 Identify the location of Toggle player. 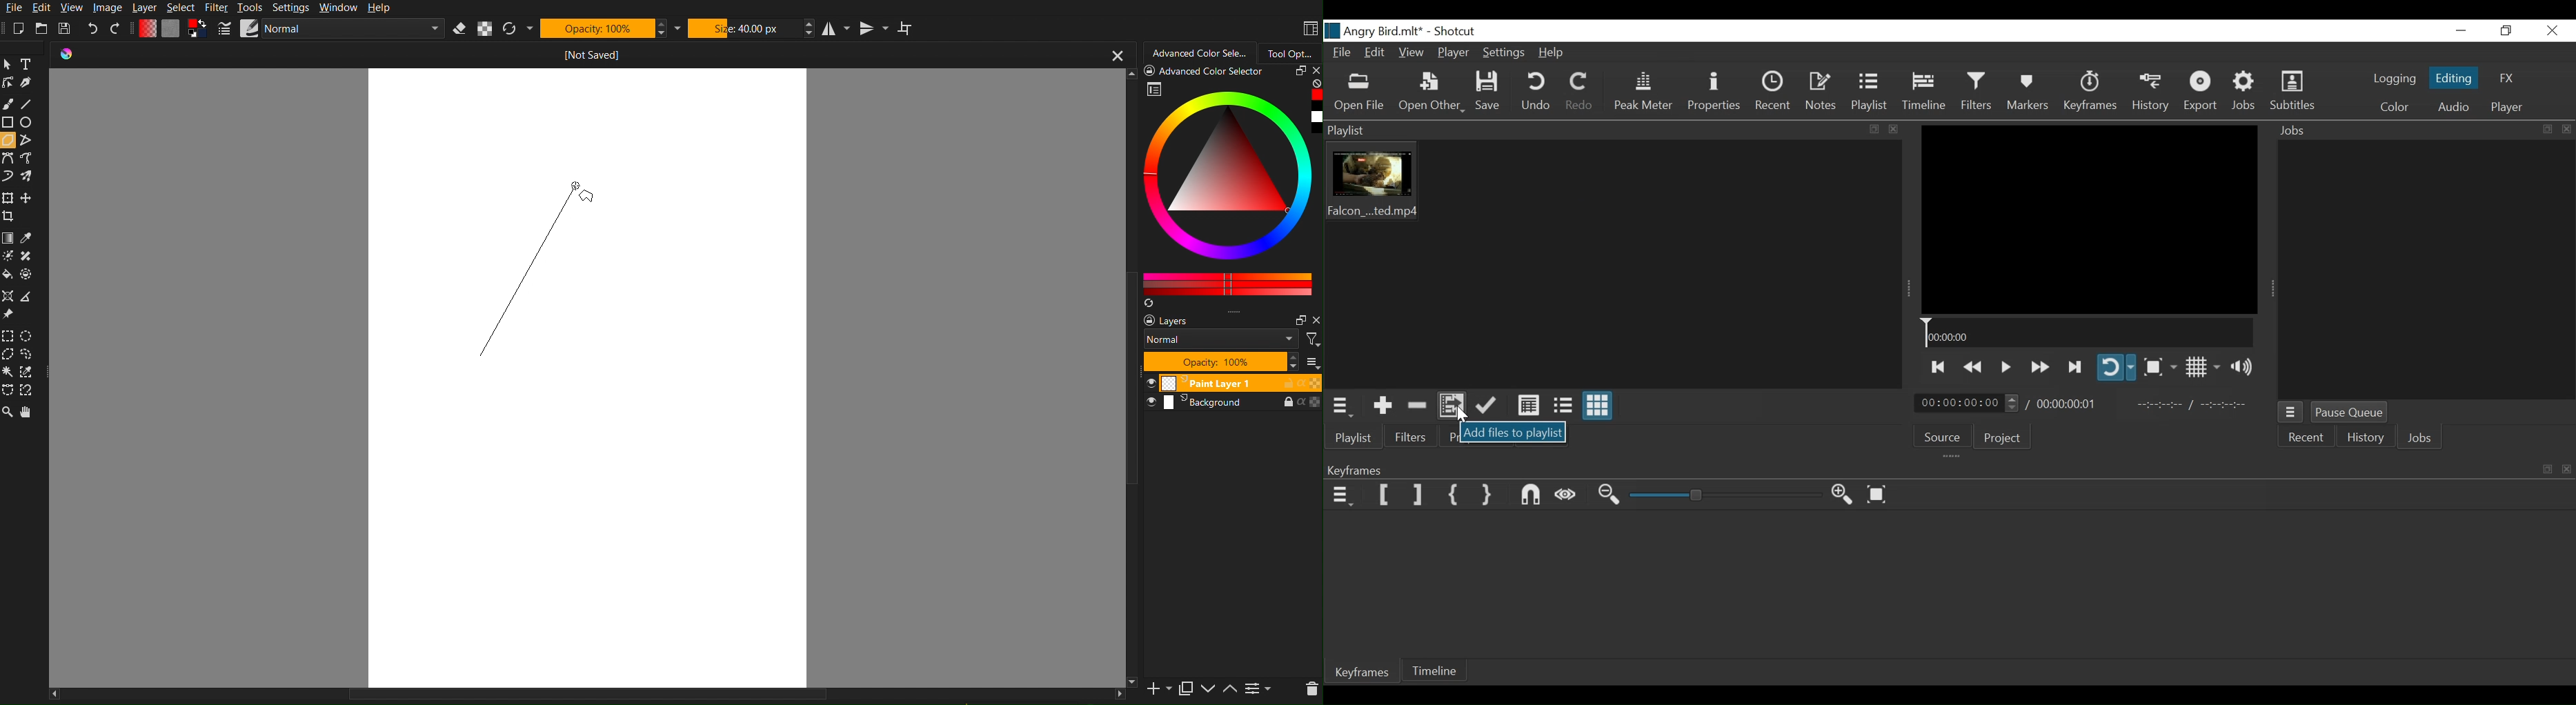
(2117, 367).